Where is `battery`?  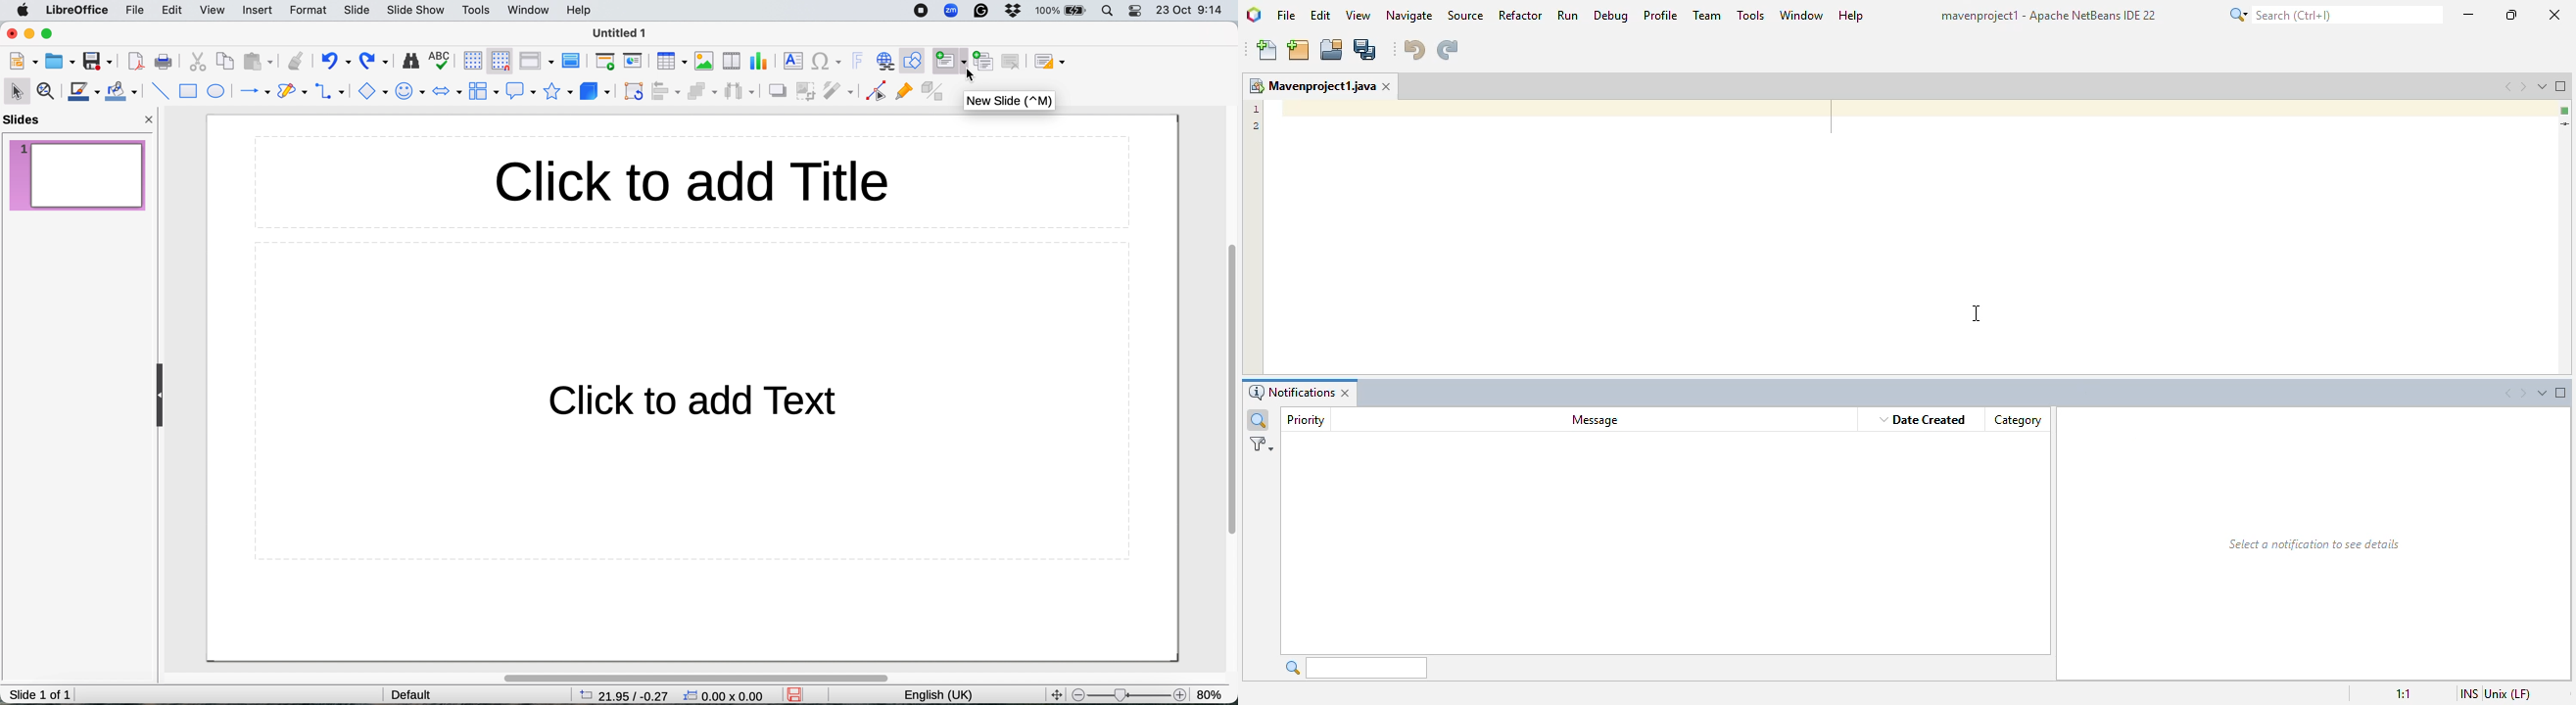
battery is located at coordinates (1062, 12).